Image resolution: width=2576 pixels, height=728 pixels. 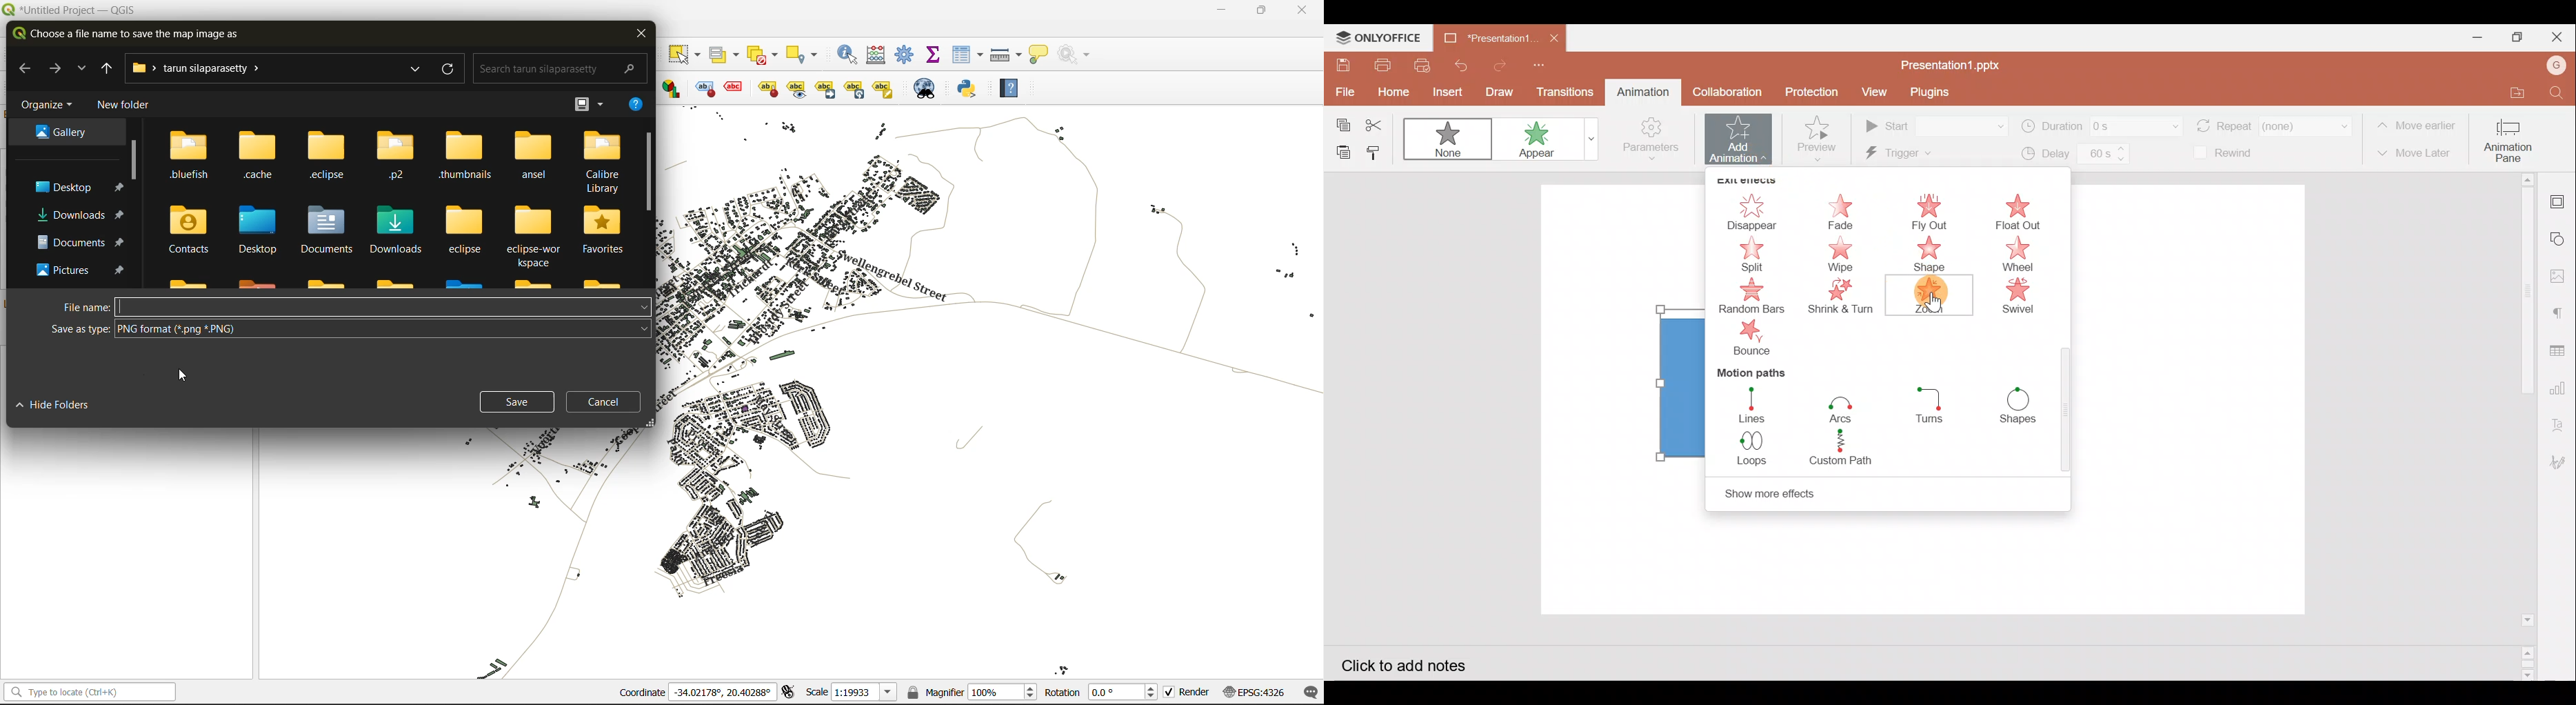 I want to click on Copy, so click(x=1340, y=121).